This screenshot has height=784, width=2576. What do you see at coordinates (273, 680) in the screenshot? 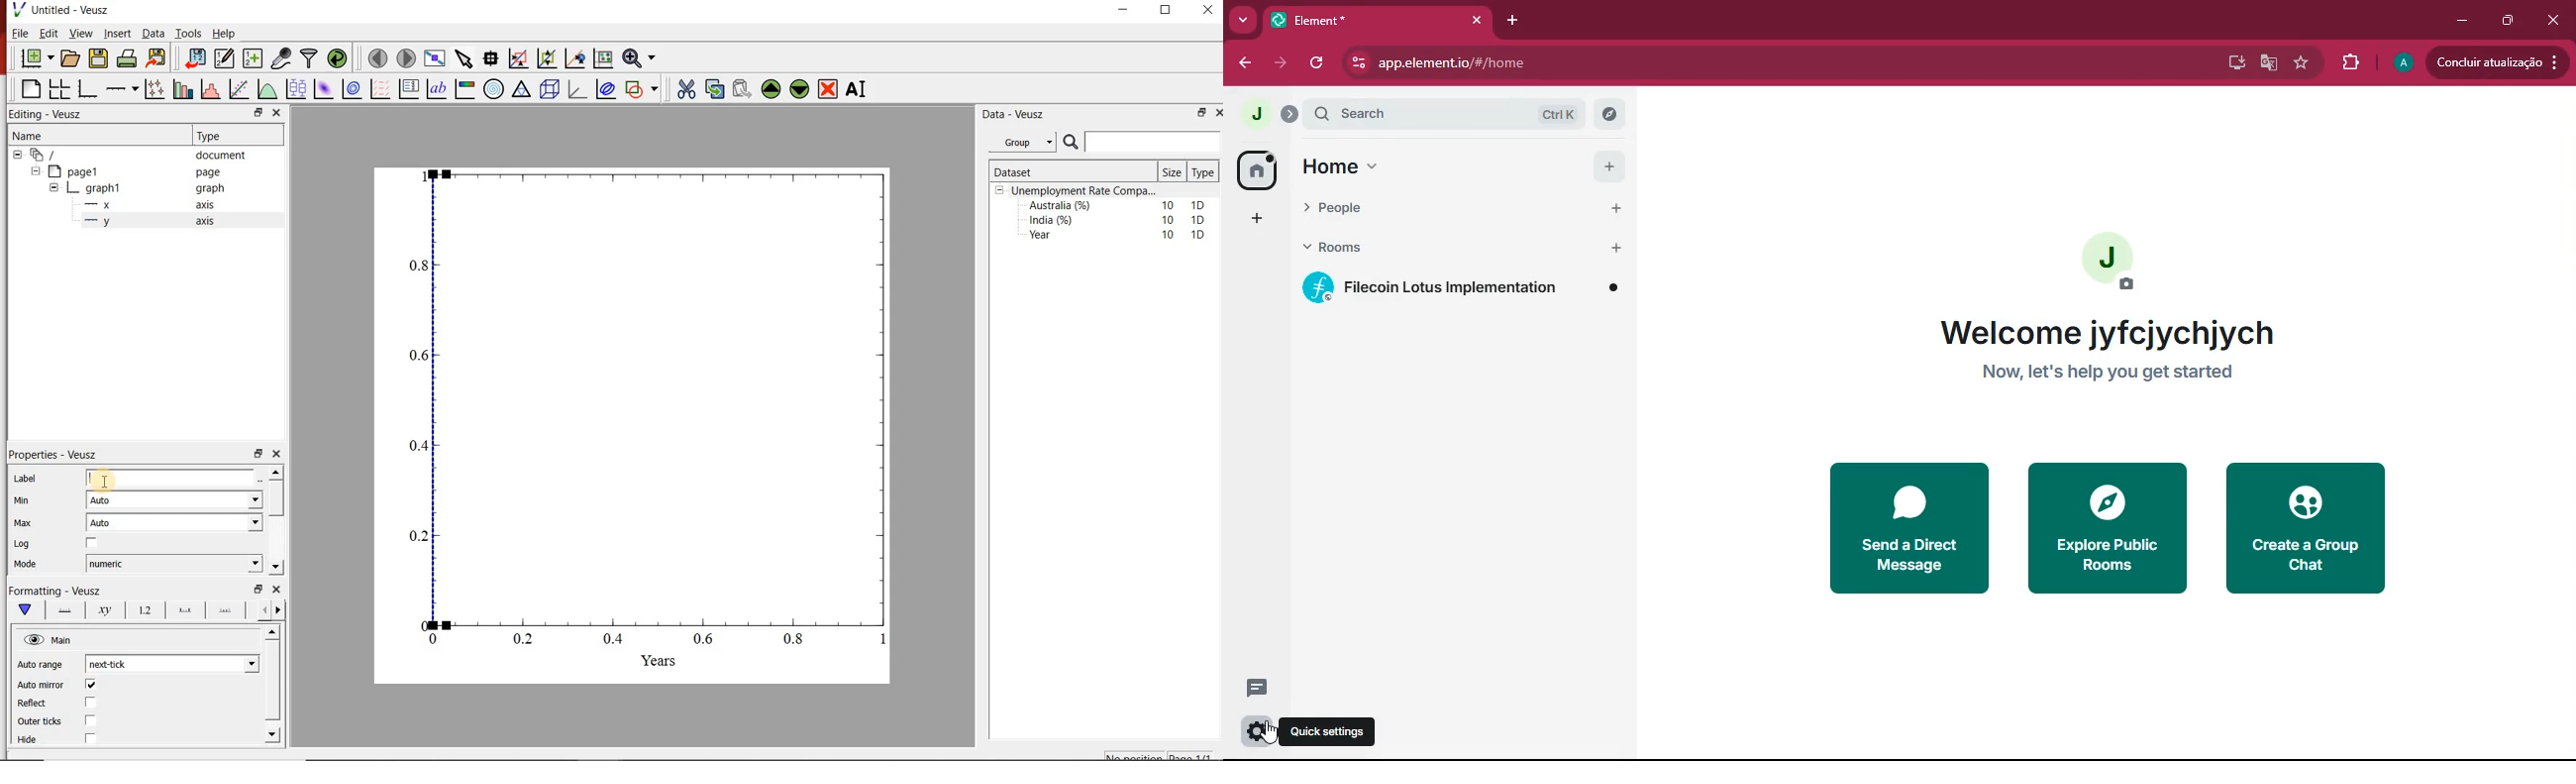
I see `scroll bar` at bounding box center [273, 680].